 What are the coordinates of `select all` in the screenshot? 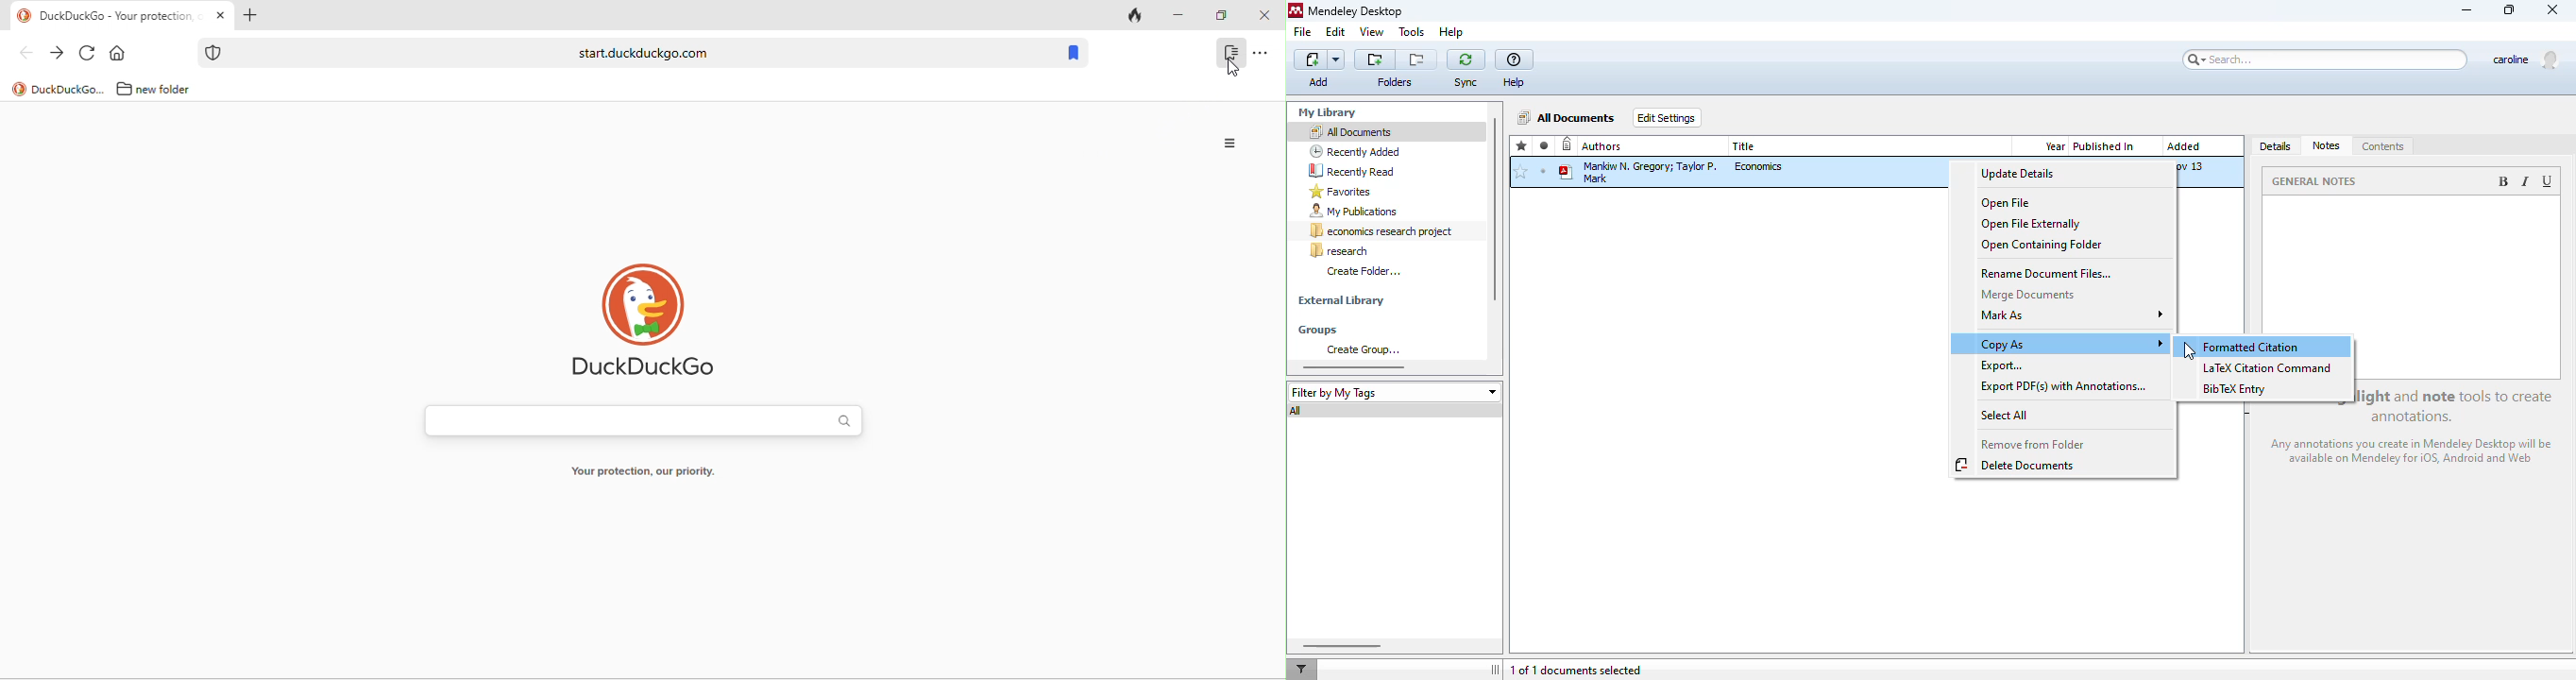 It's located at (2007, 415).